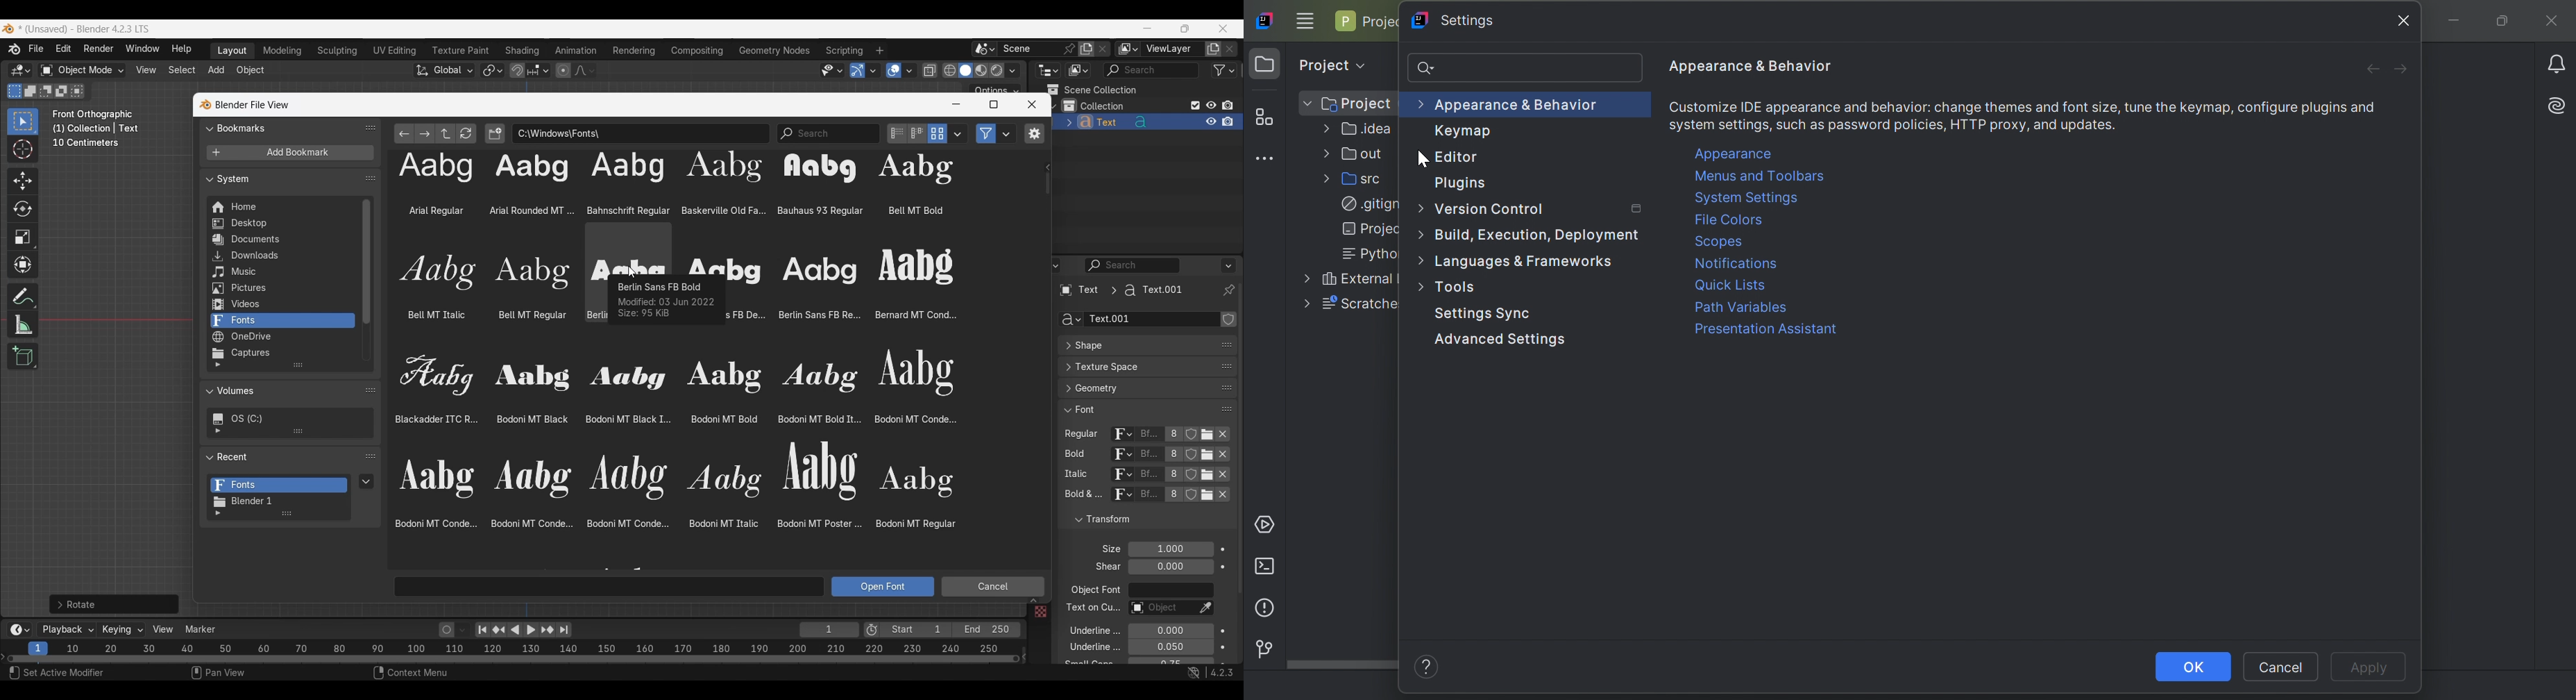 The image size is (2576, 700). I want to click on Click to collapse Font, so click(1134, 409).